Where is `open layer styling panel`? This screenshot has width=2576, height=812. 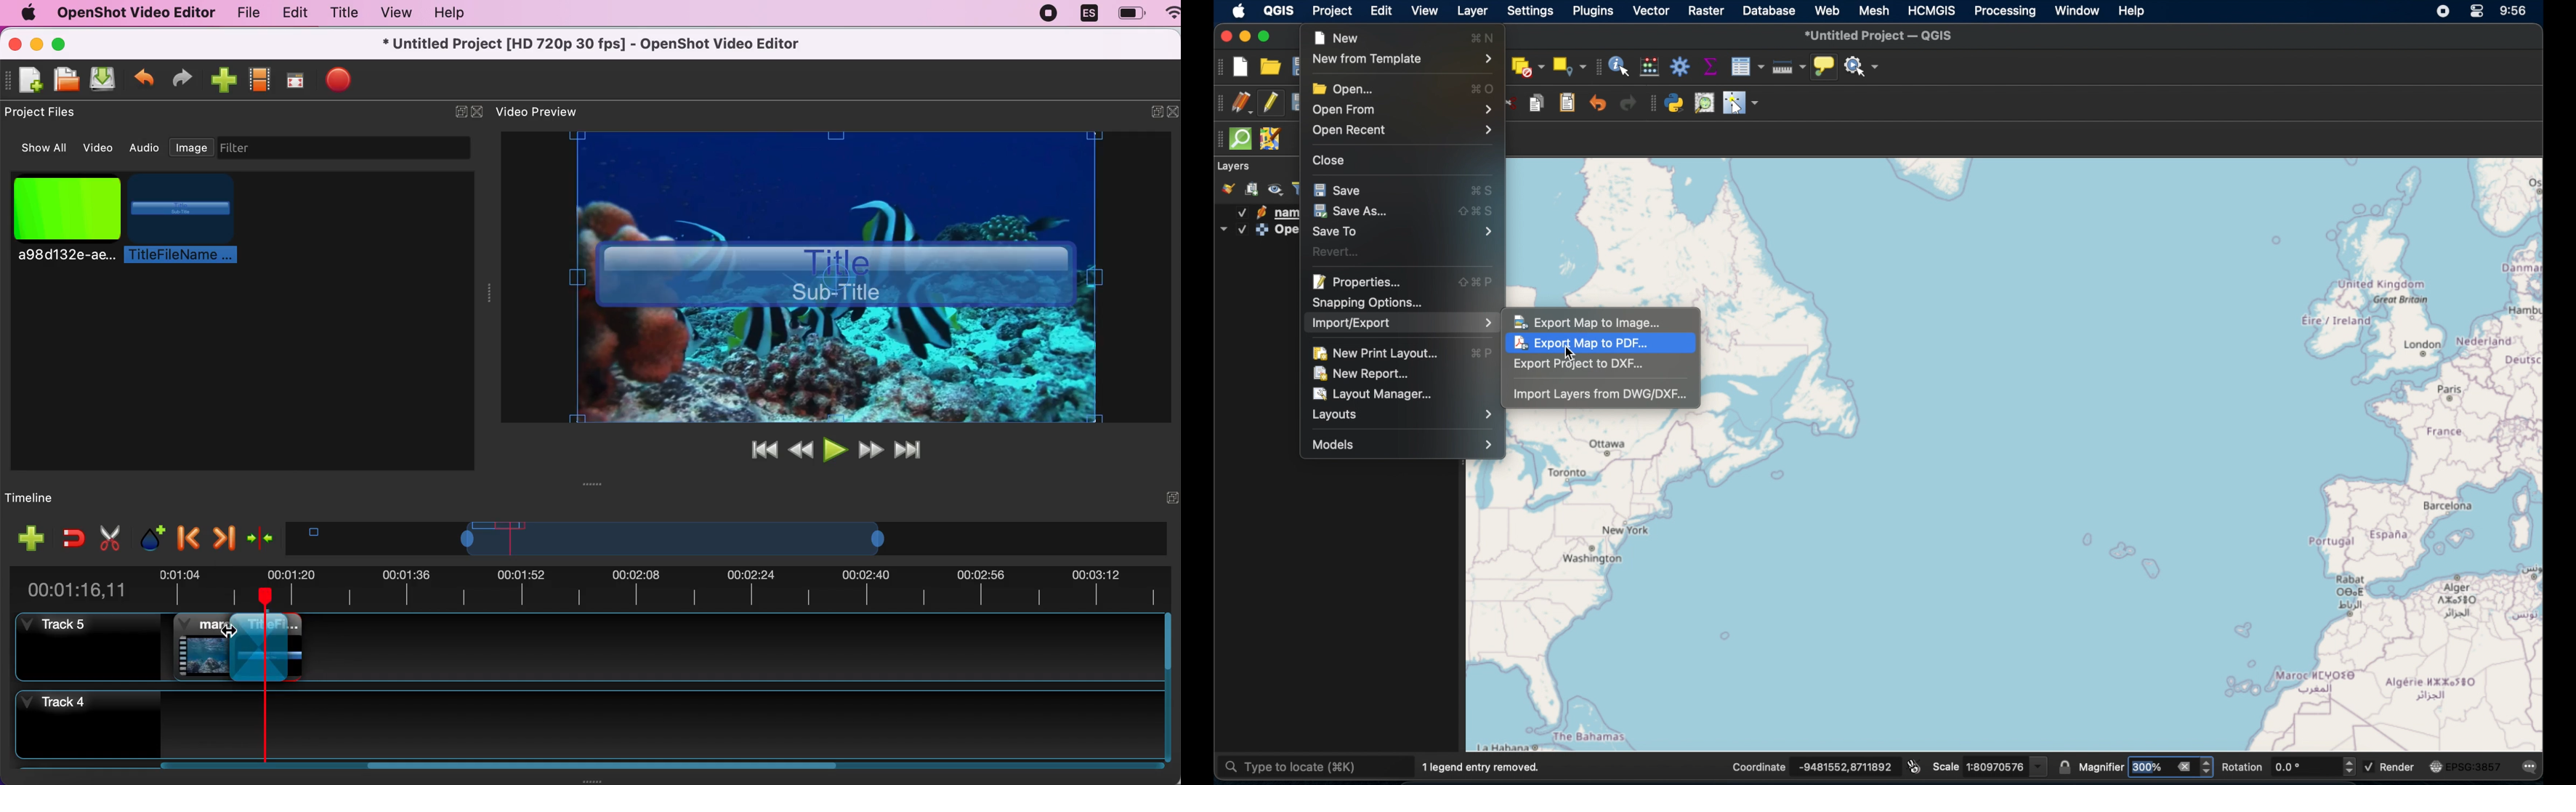
open layer styling panel is located at coordinates (1228, 189).